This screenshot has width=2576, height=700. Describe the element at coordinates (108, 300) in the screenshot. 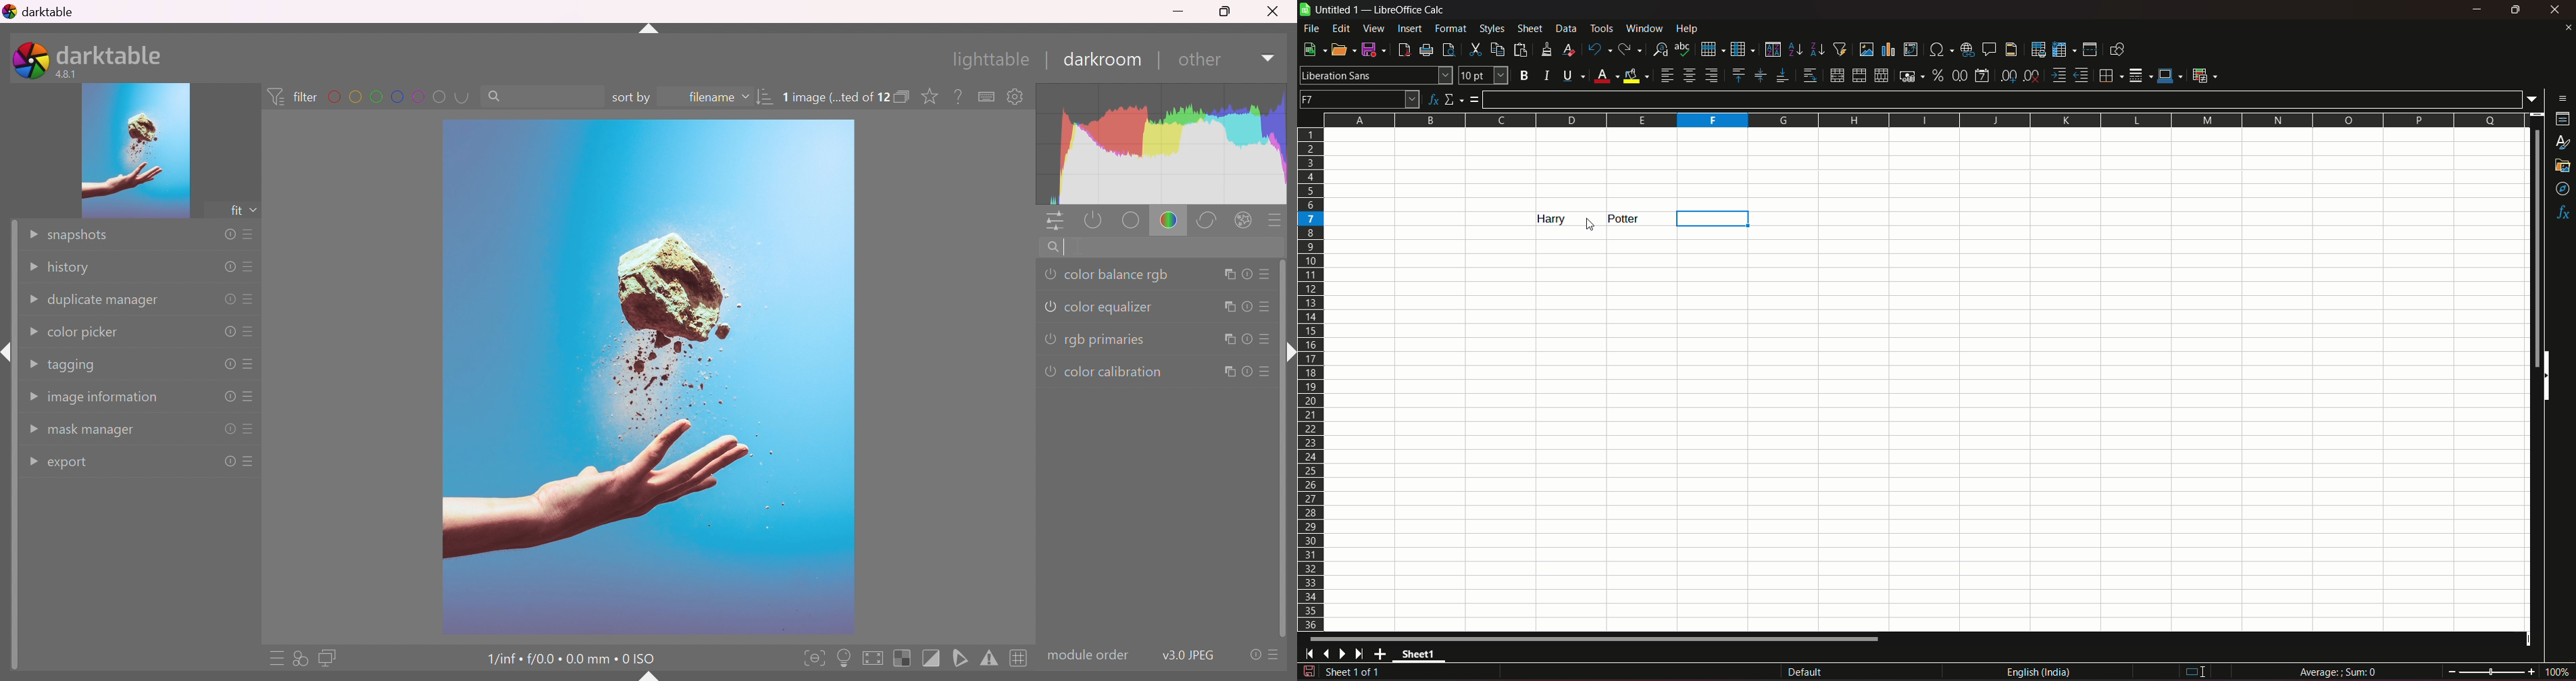

I see `duplicate manager` at that location.